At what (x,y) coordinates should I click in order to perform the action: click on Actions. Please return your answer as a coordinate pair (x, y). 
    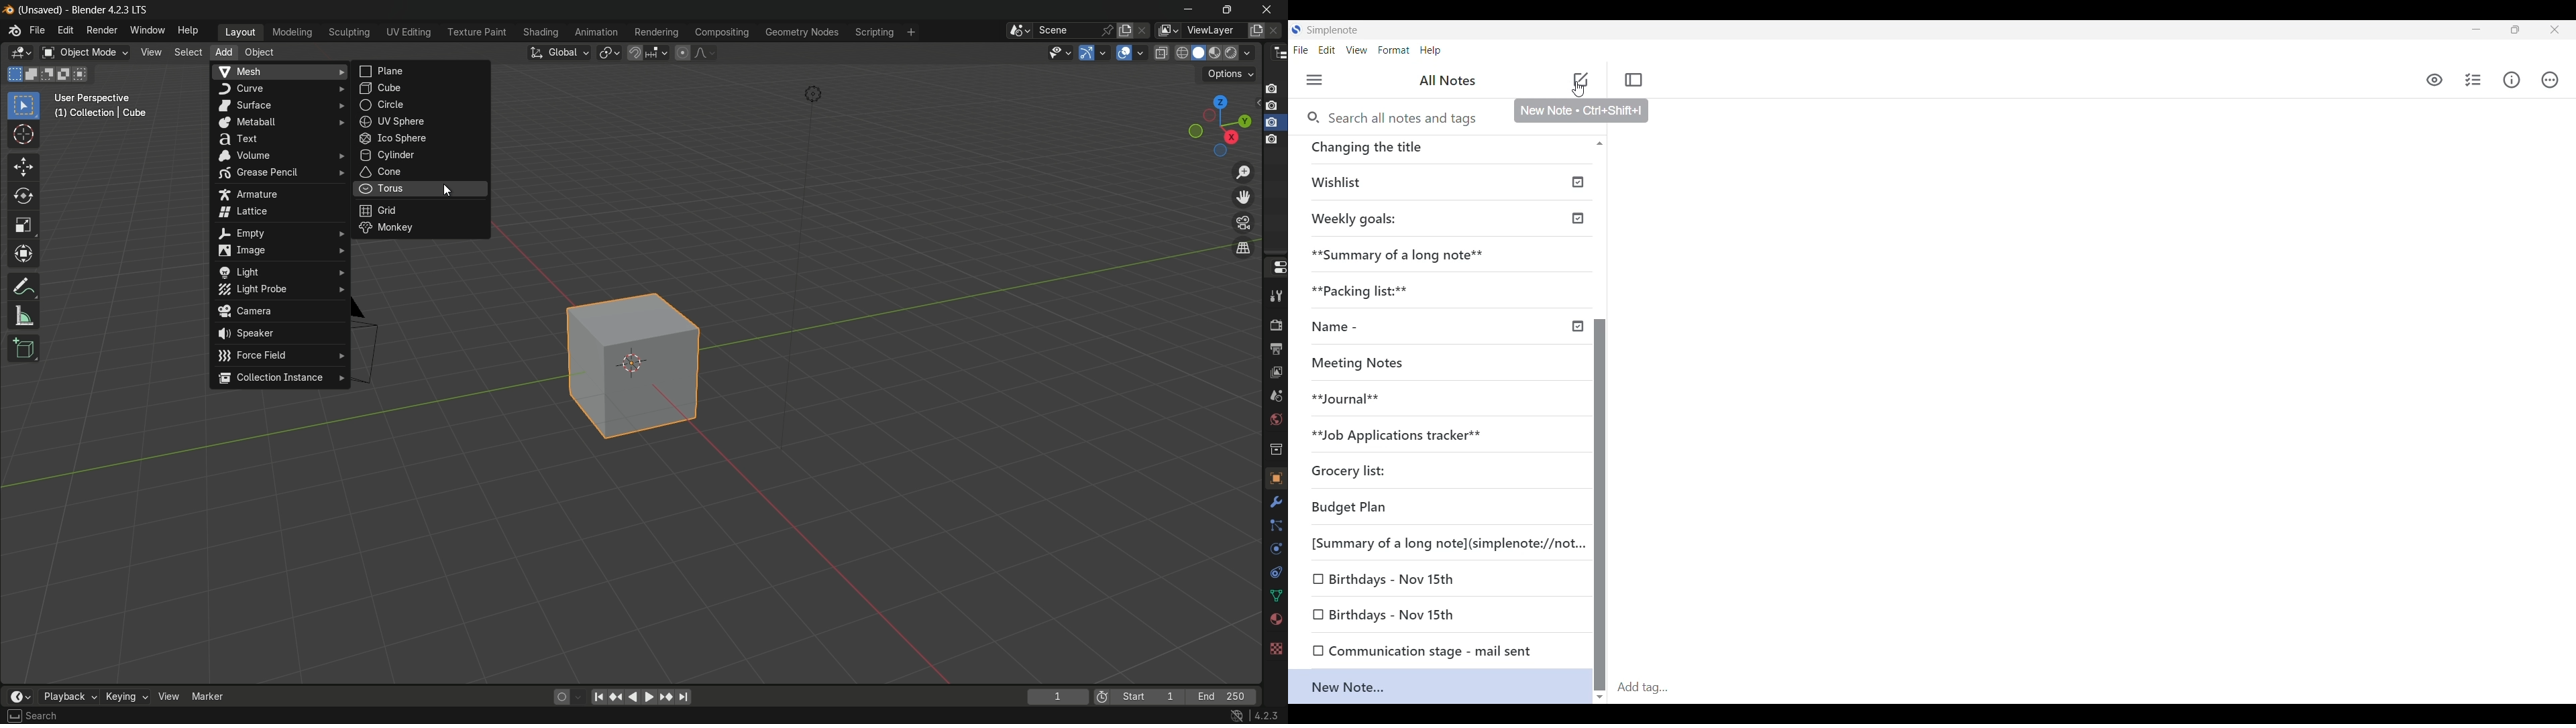
    Looking at the image, I should click on (2551, 80).